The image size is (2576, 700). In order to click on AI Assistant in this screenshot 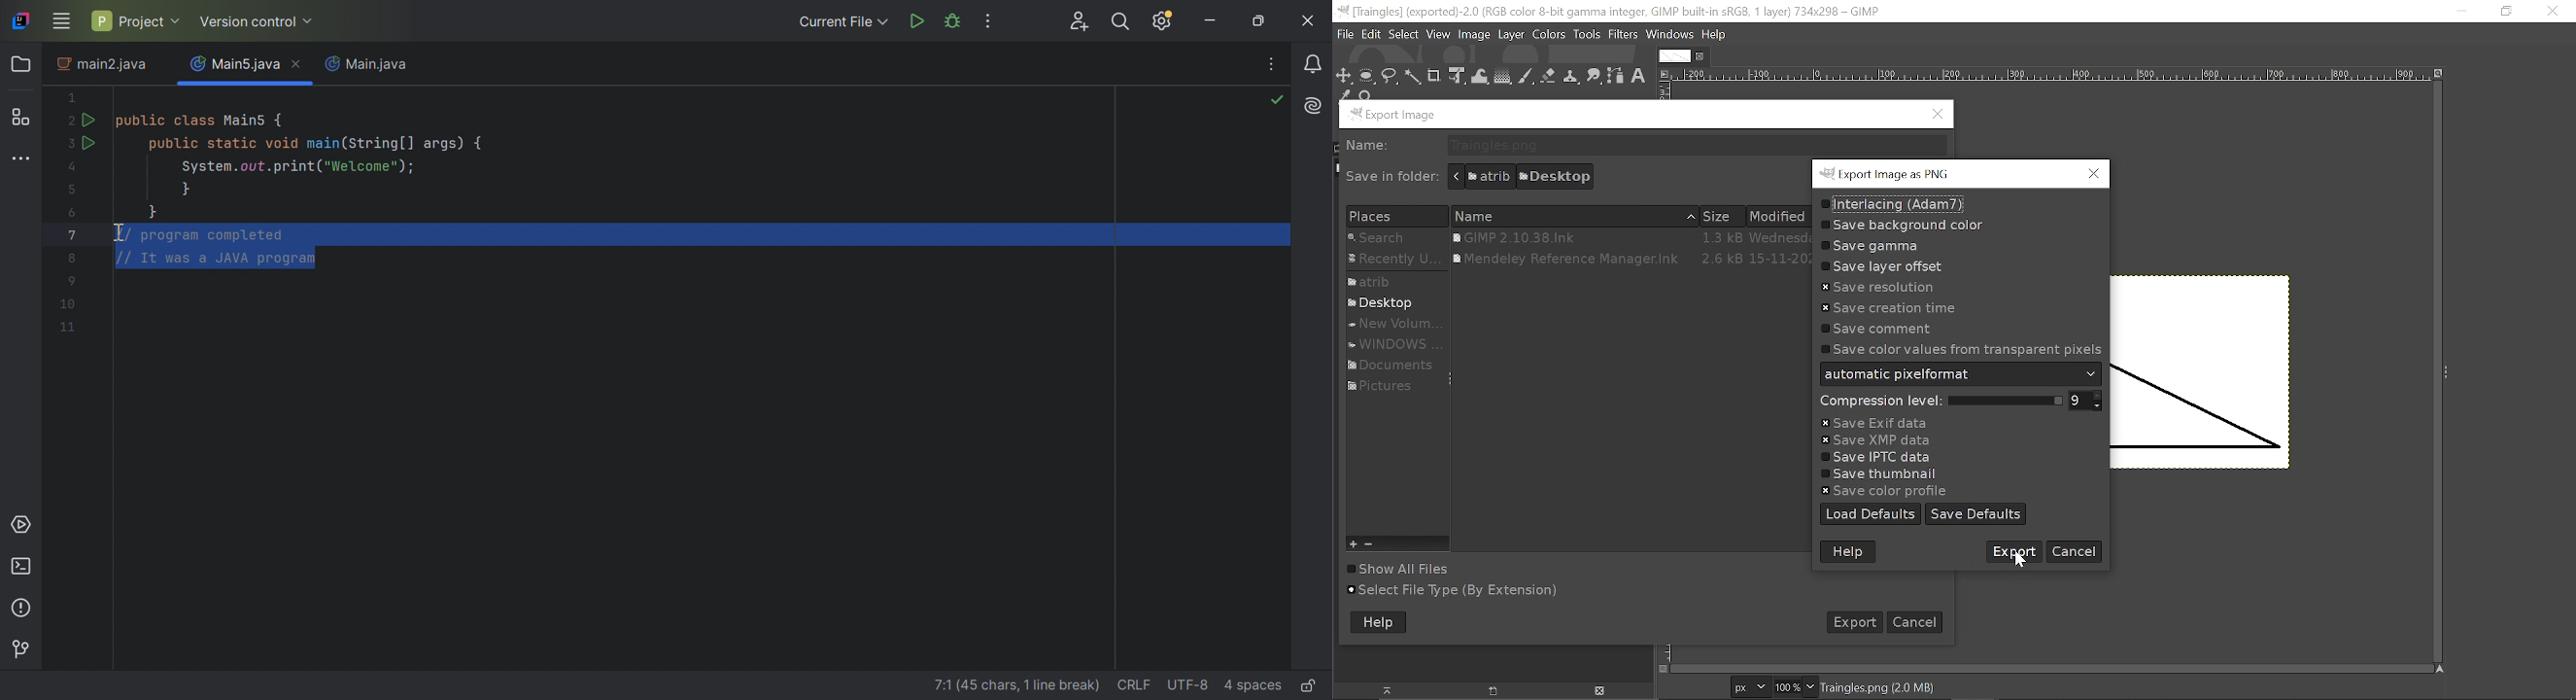, I will do `click(1315, 107)`.